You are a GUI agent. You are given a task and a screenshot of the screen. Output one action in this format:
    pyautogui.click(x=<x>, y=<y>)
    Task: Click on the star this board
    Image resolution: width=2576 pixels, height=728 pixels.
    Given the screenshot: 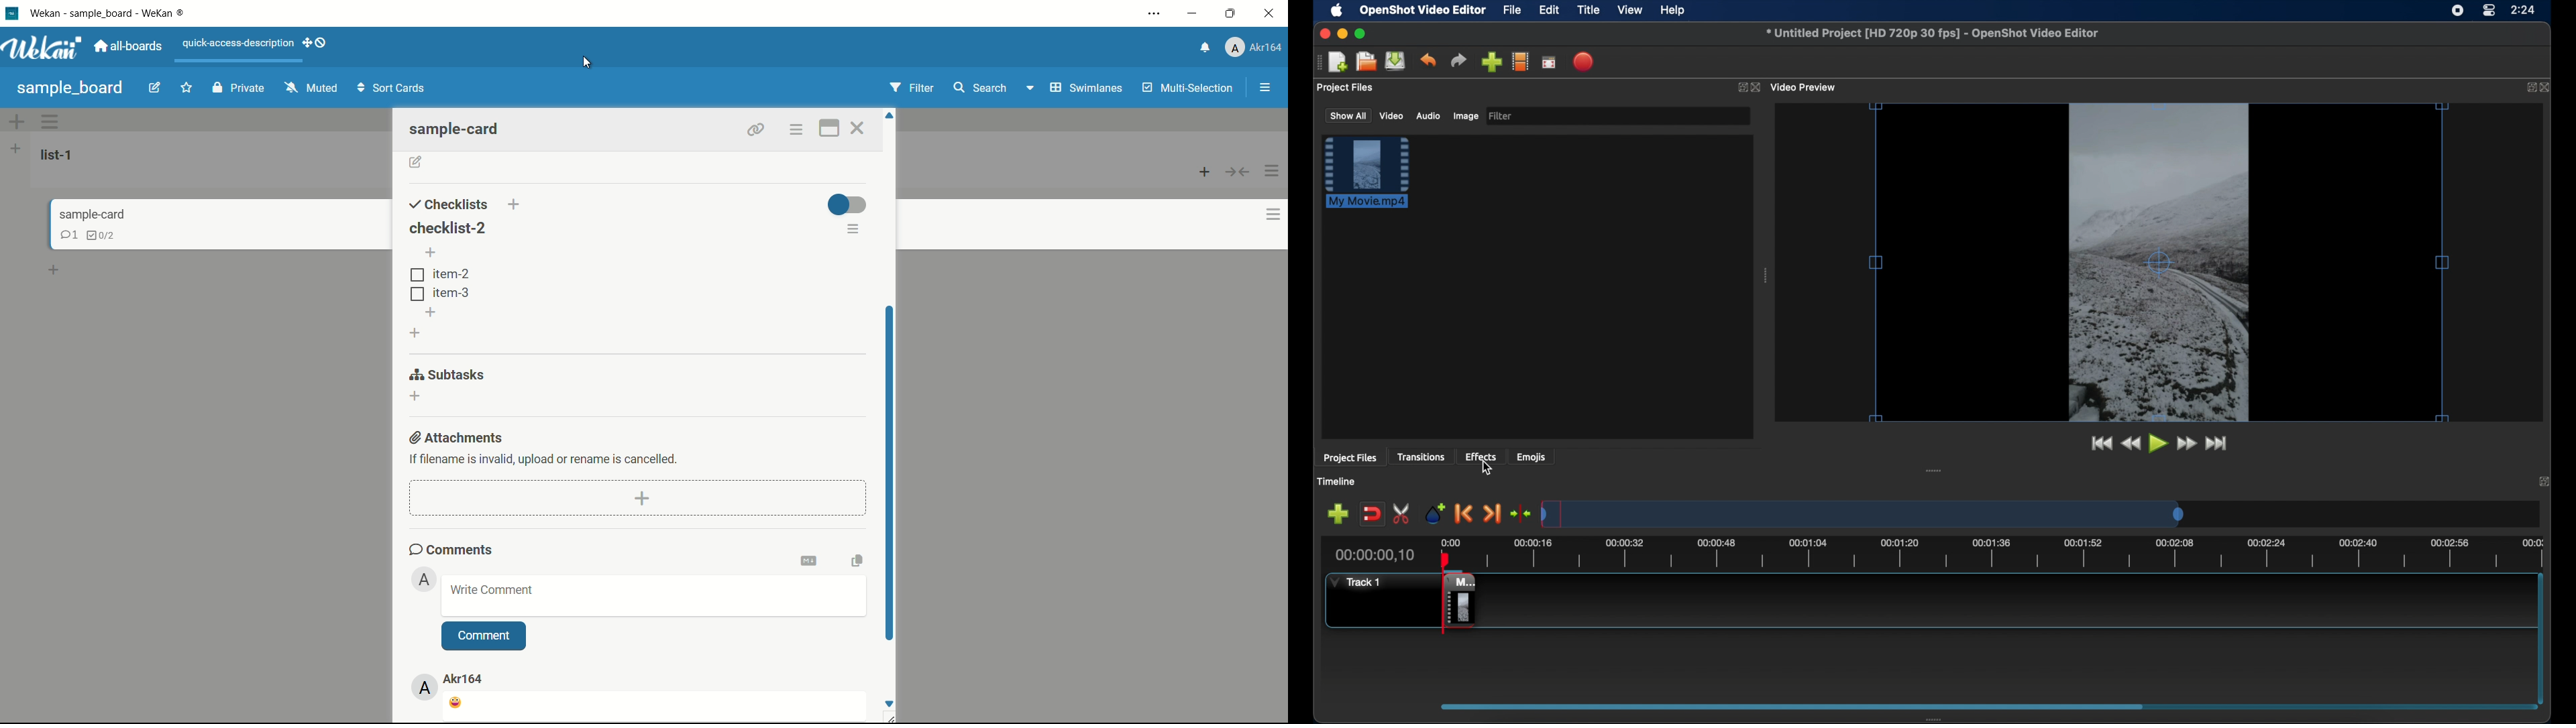 What is the action you would take?
    pyautogui.click(x=187, y=89)
    